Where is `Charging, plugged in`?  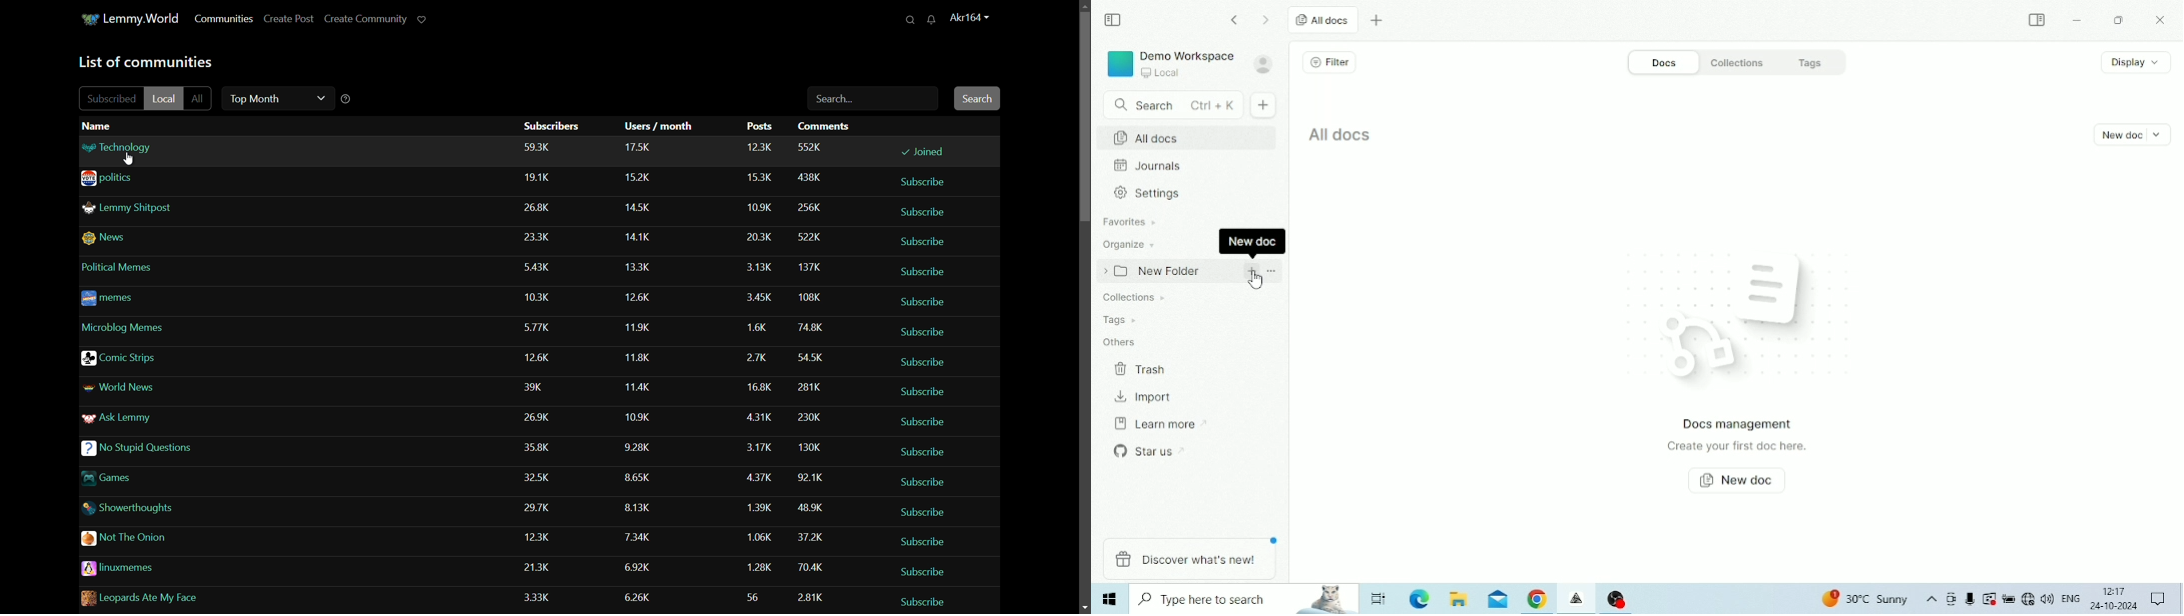
Charging, plugged in is located at coordinates (2008, 599).